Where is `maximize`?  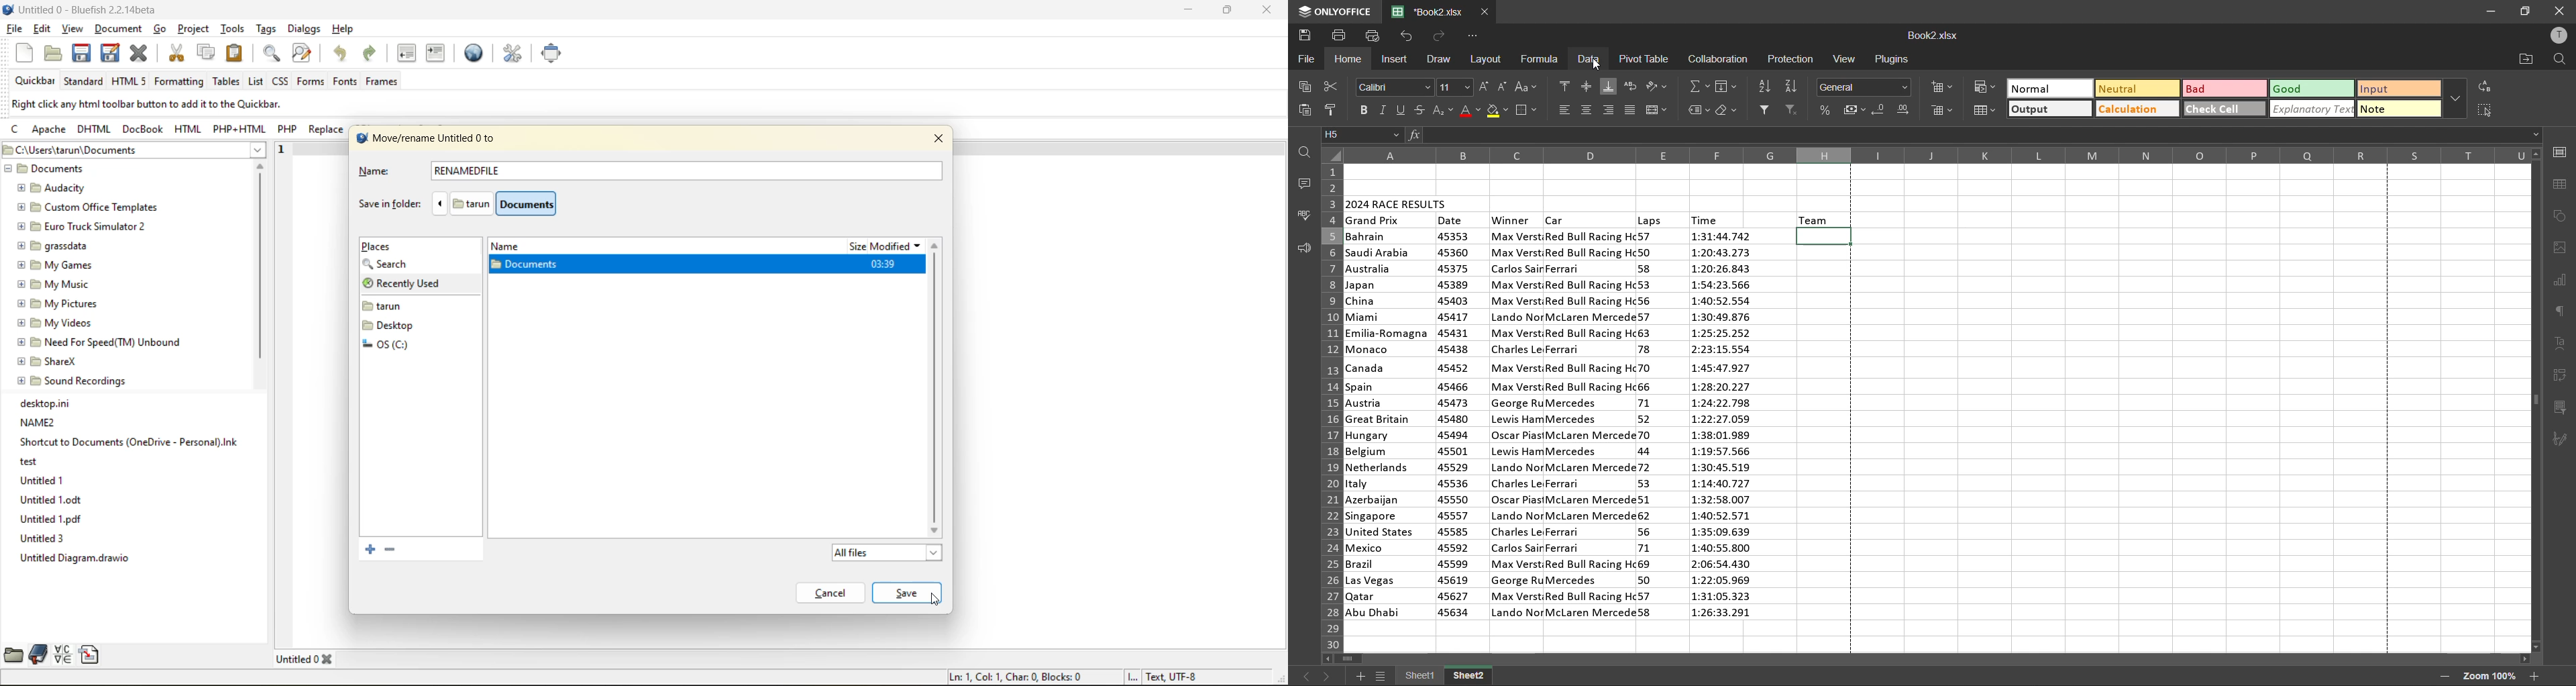
maximize is located at coordinates (2527, 10).